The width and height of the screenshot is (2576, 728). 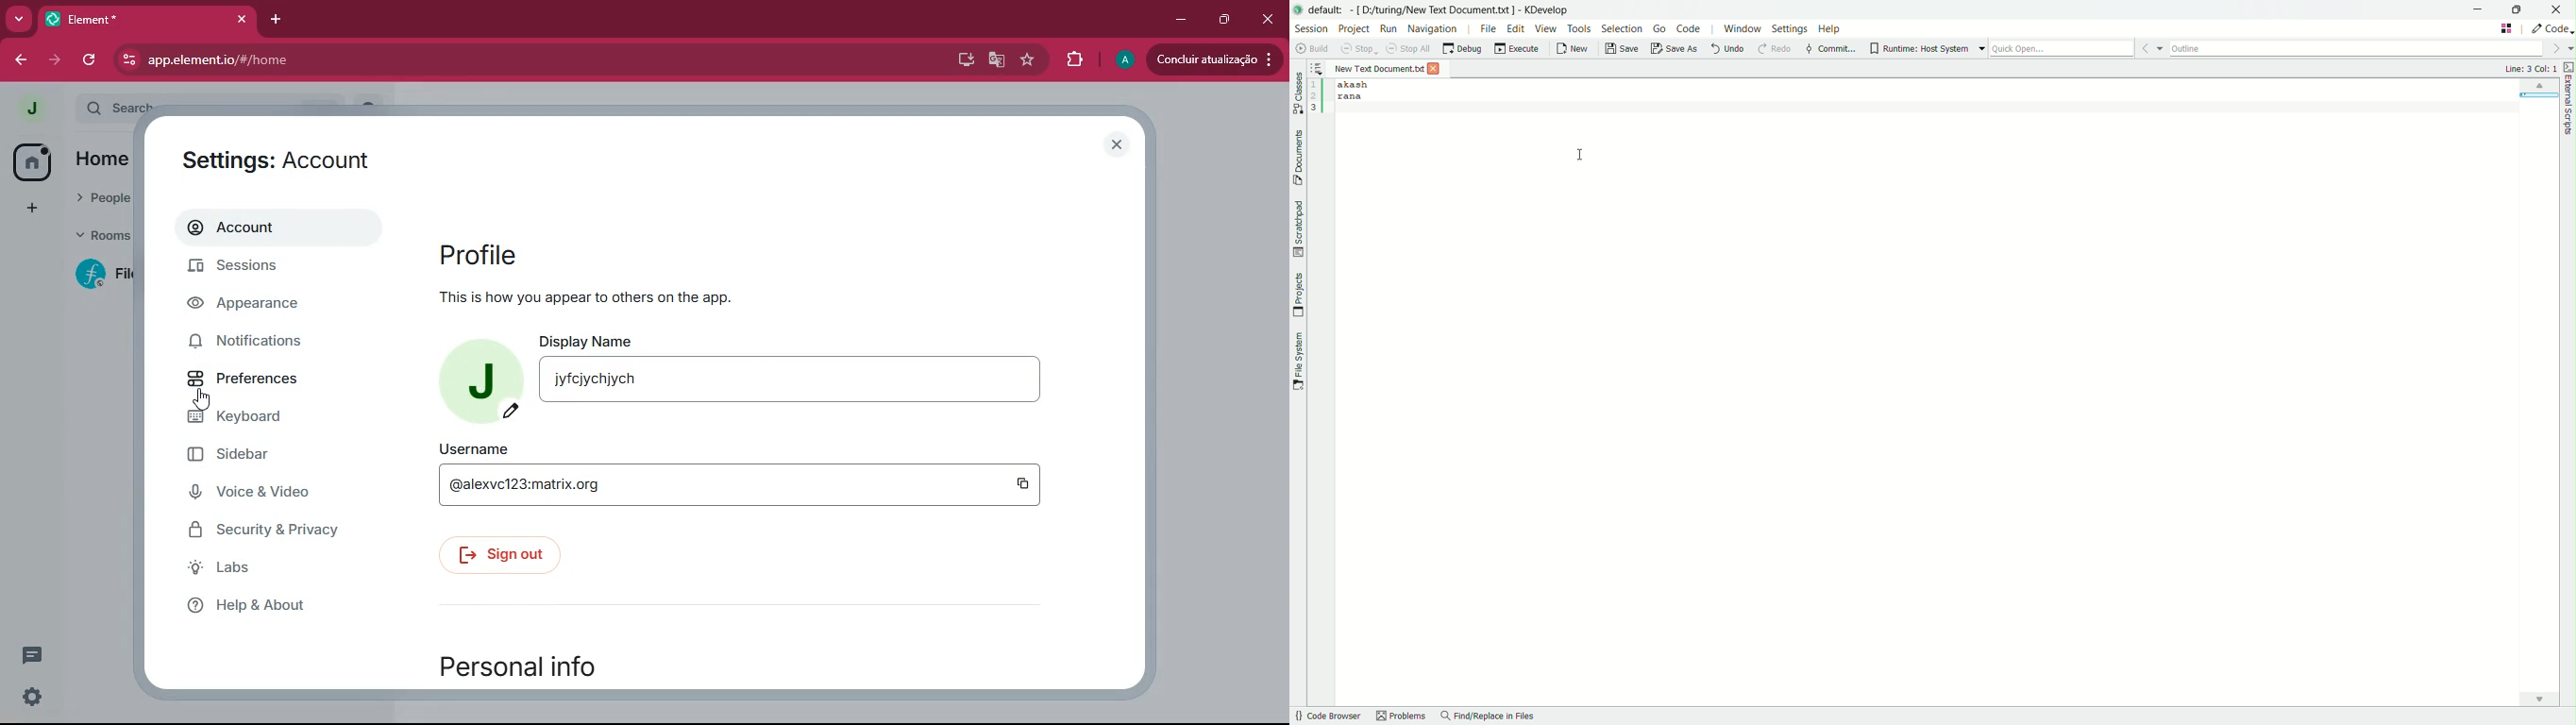 I want to click on go menu, so click(x=1660, y=28).